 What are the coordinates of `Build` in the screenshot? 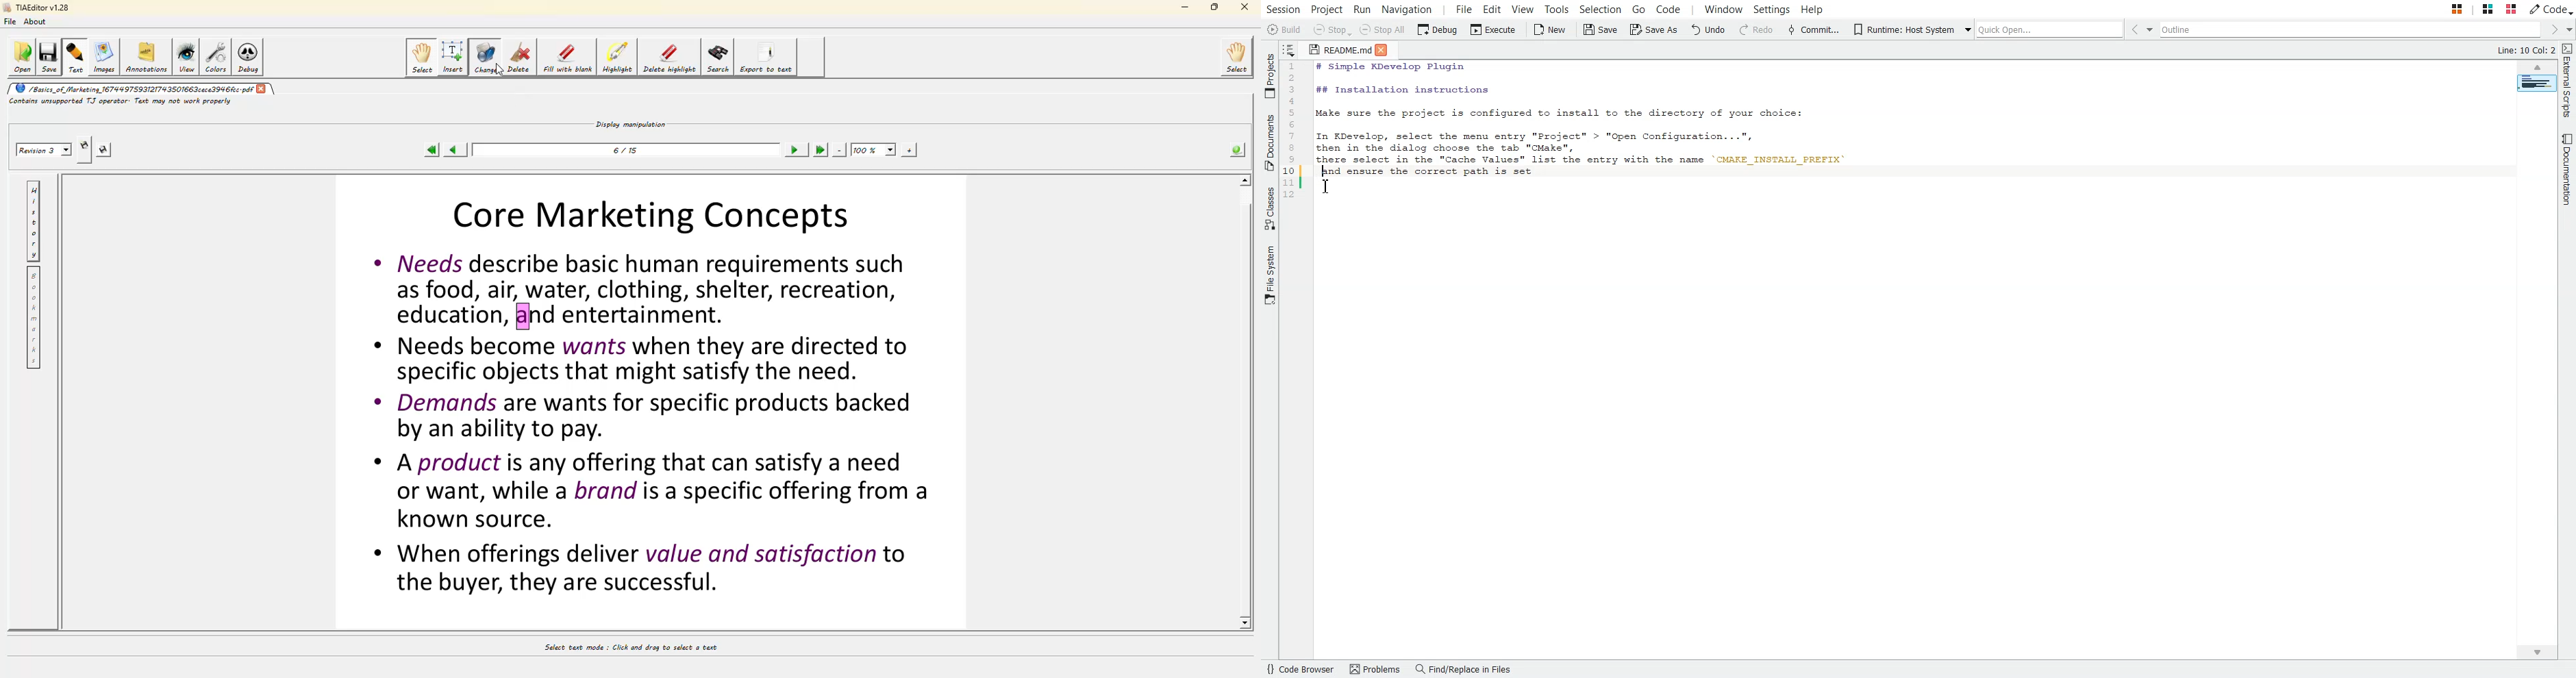 It's located at (1283, 29).